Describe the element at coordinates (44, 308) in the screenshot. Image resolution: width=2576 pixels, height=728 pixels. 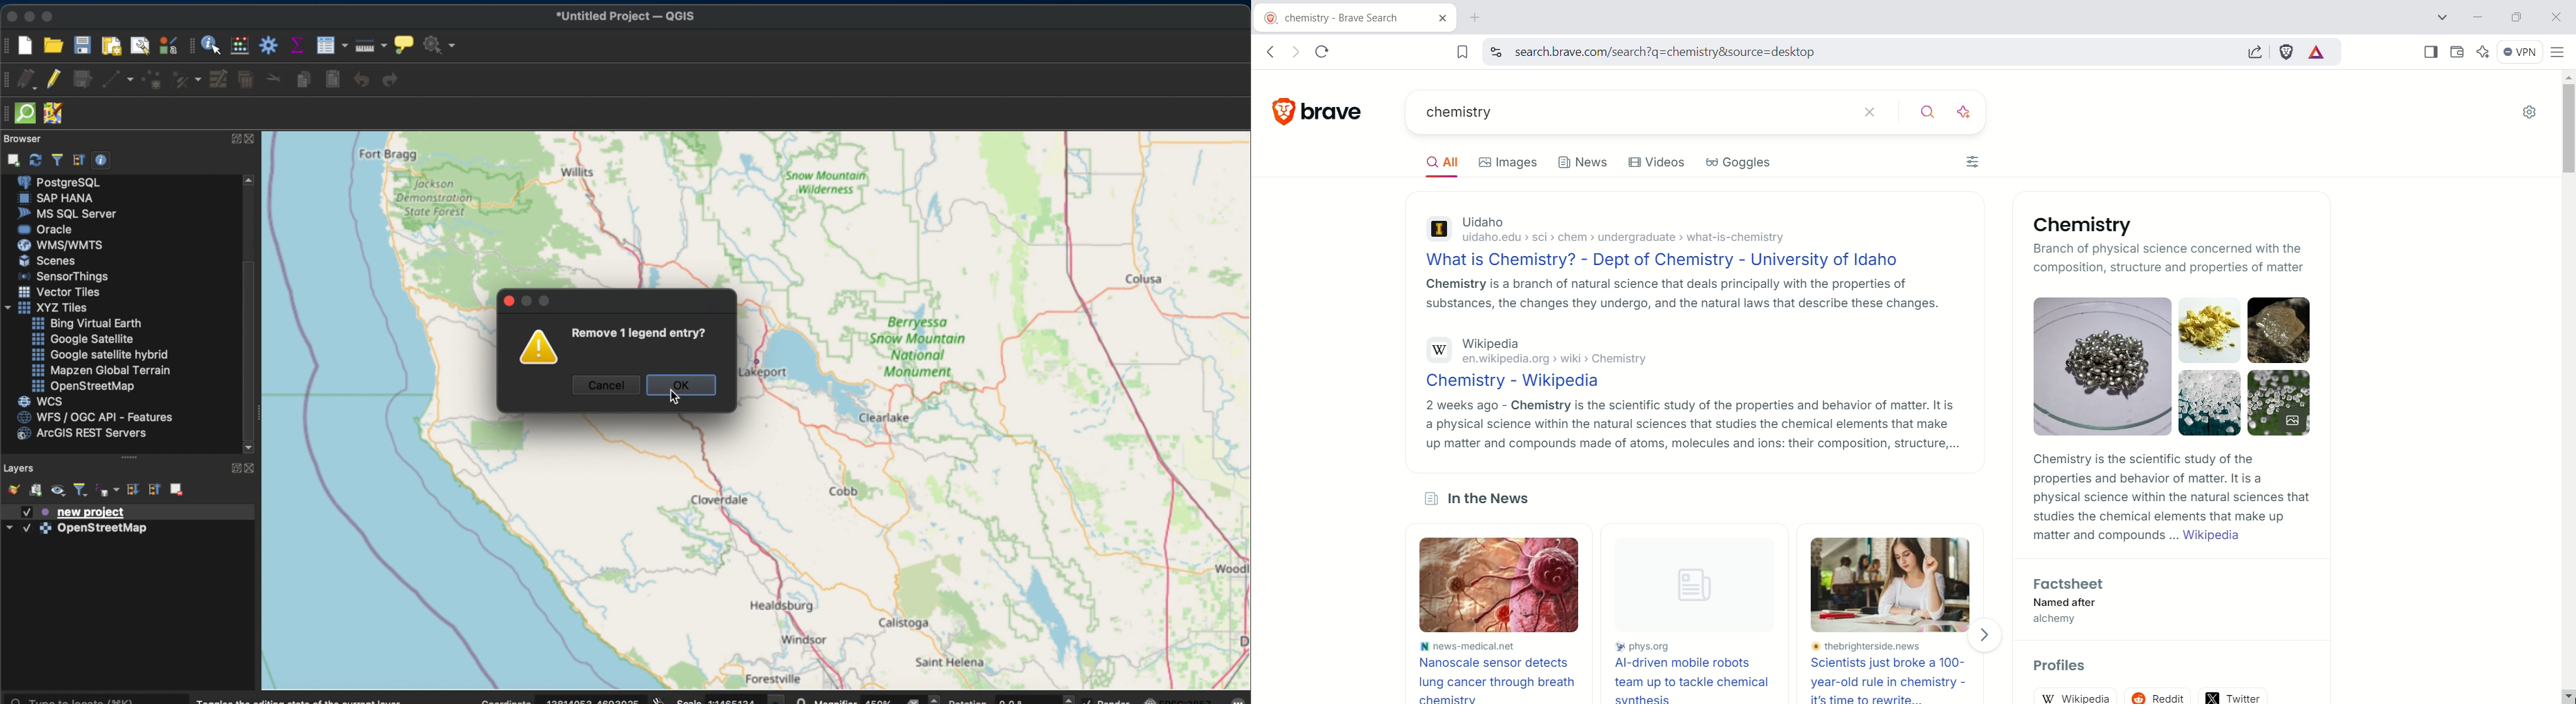
I see `xyz tiles` at that location.